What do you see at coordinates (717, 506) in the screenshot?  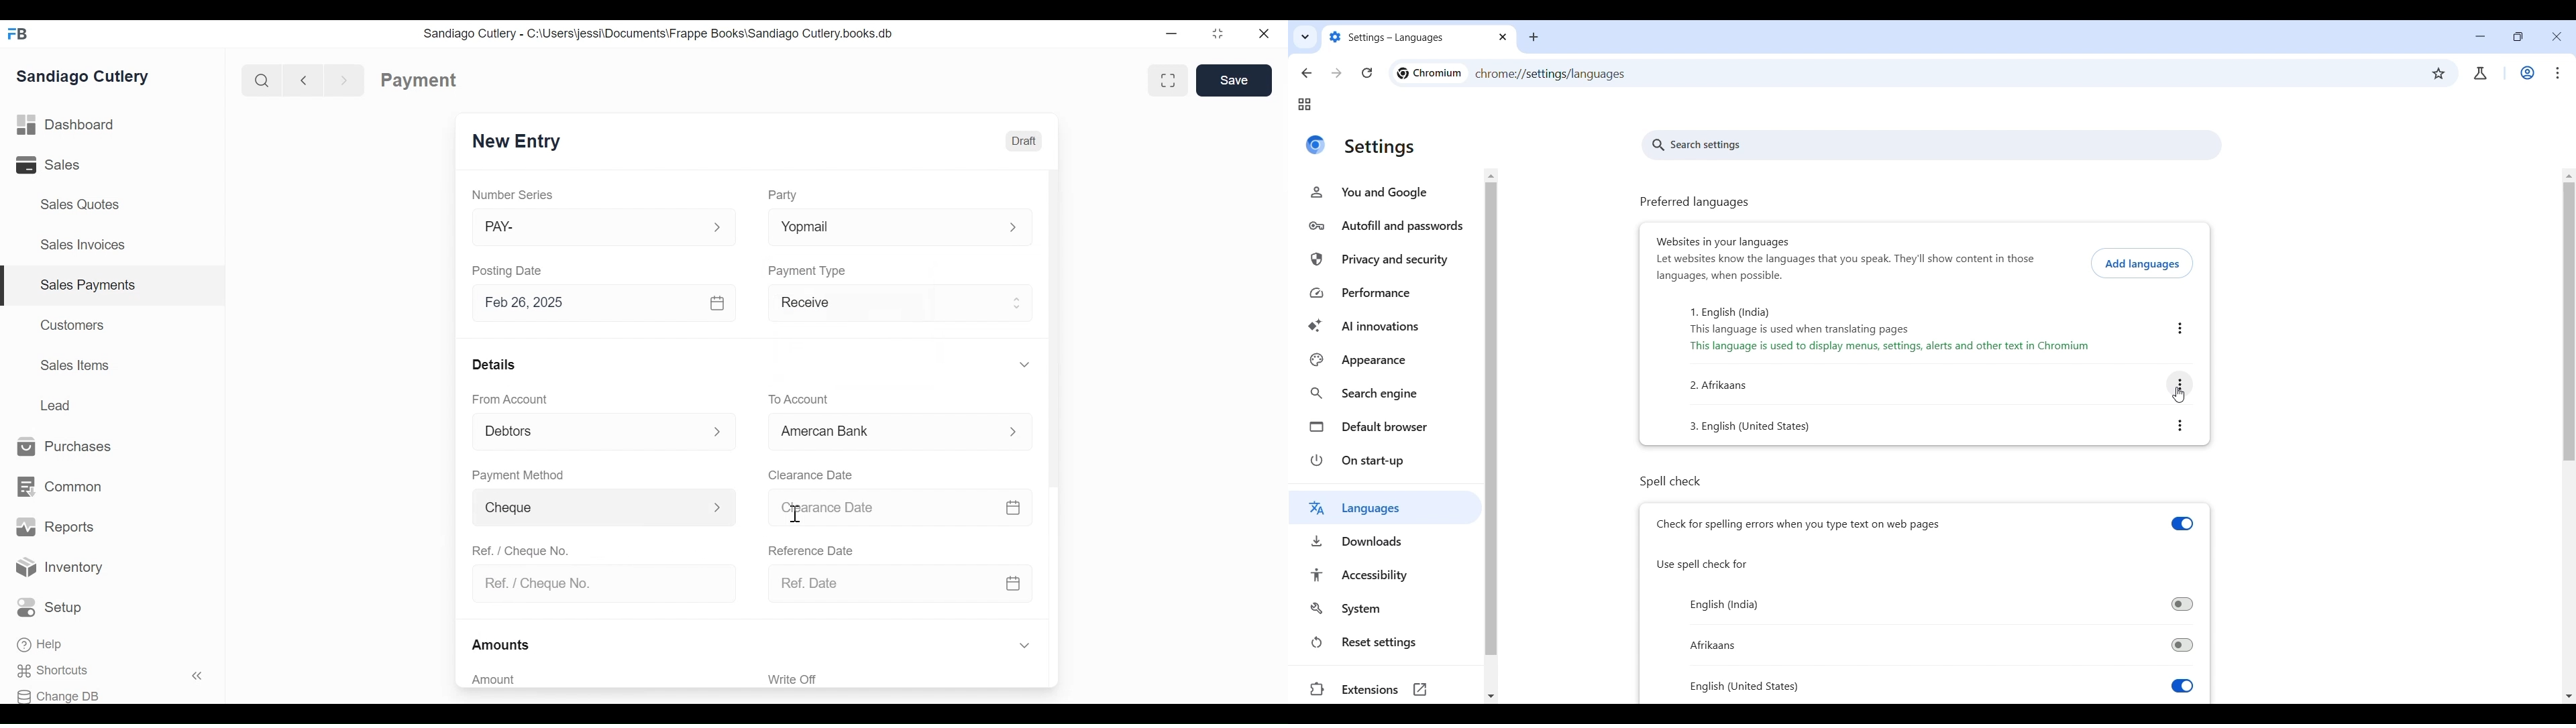 I see `Expand` at bounding box center [717, 506].